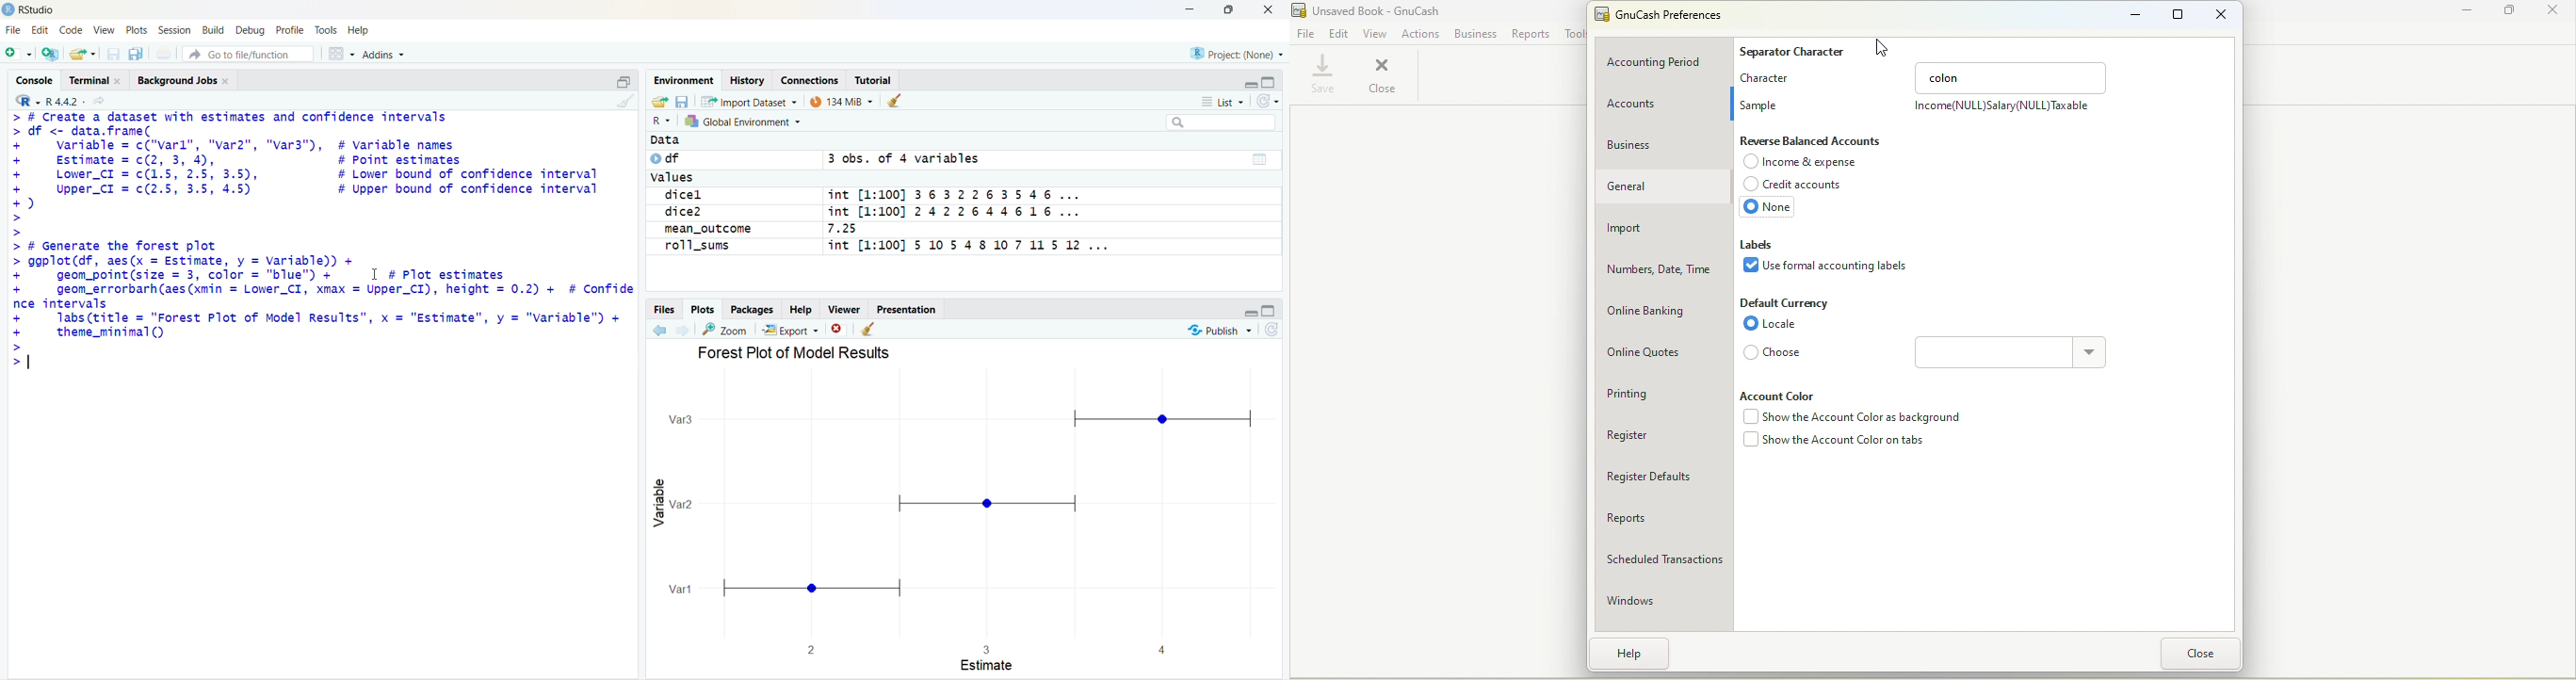  I want to click on Data, so click(664, 140).